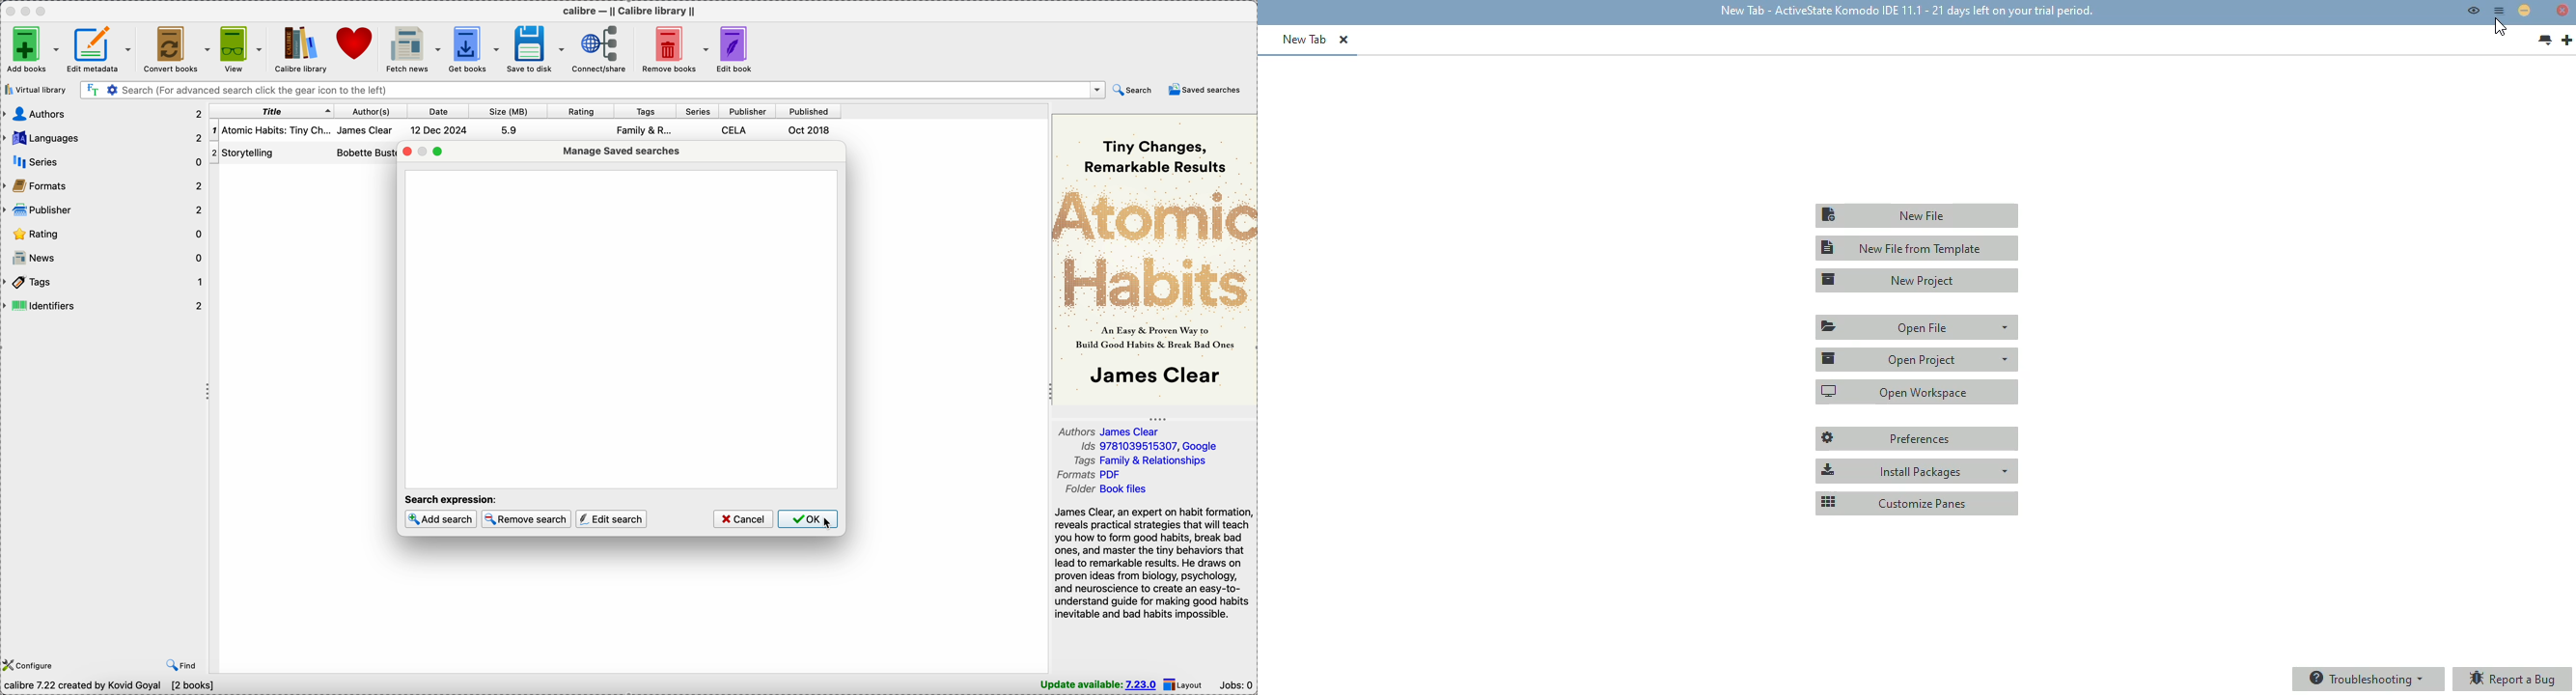 The image size is (2576, 700). I want to click on calibre-|| calibre ||, so click(631, 12).